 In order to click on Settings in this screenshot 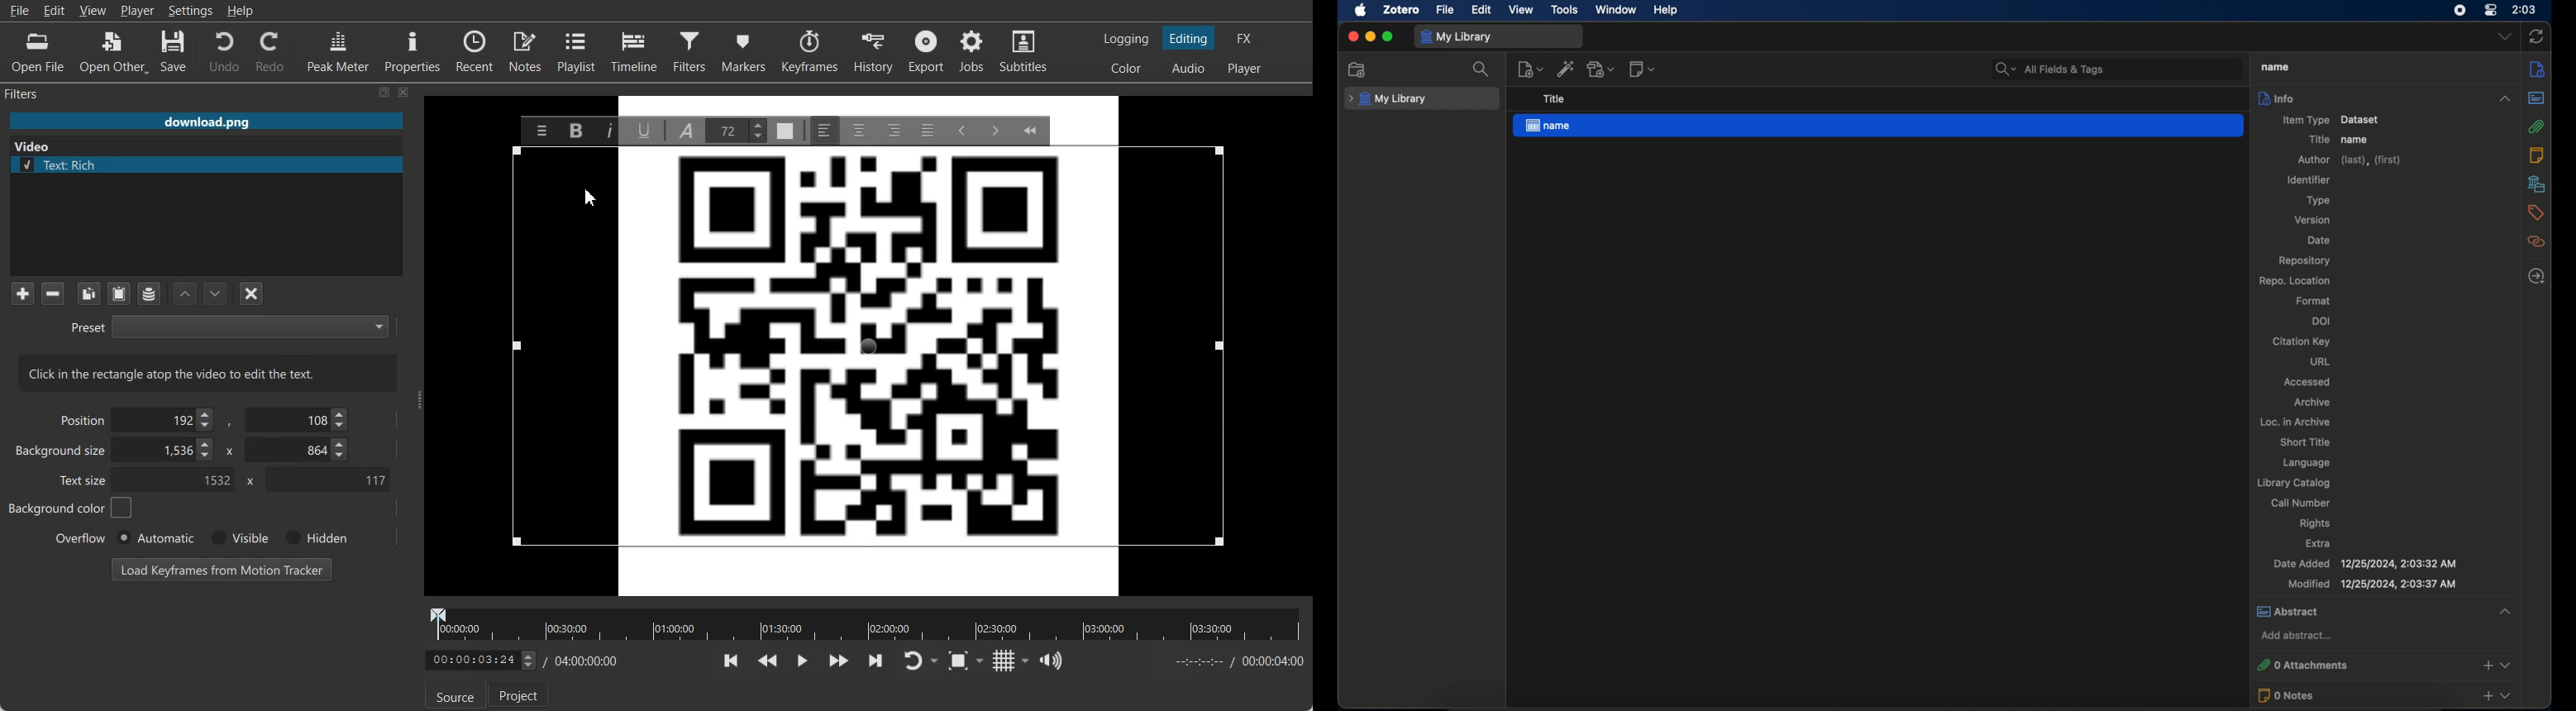, I will do `click(191, 11)`.